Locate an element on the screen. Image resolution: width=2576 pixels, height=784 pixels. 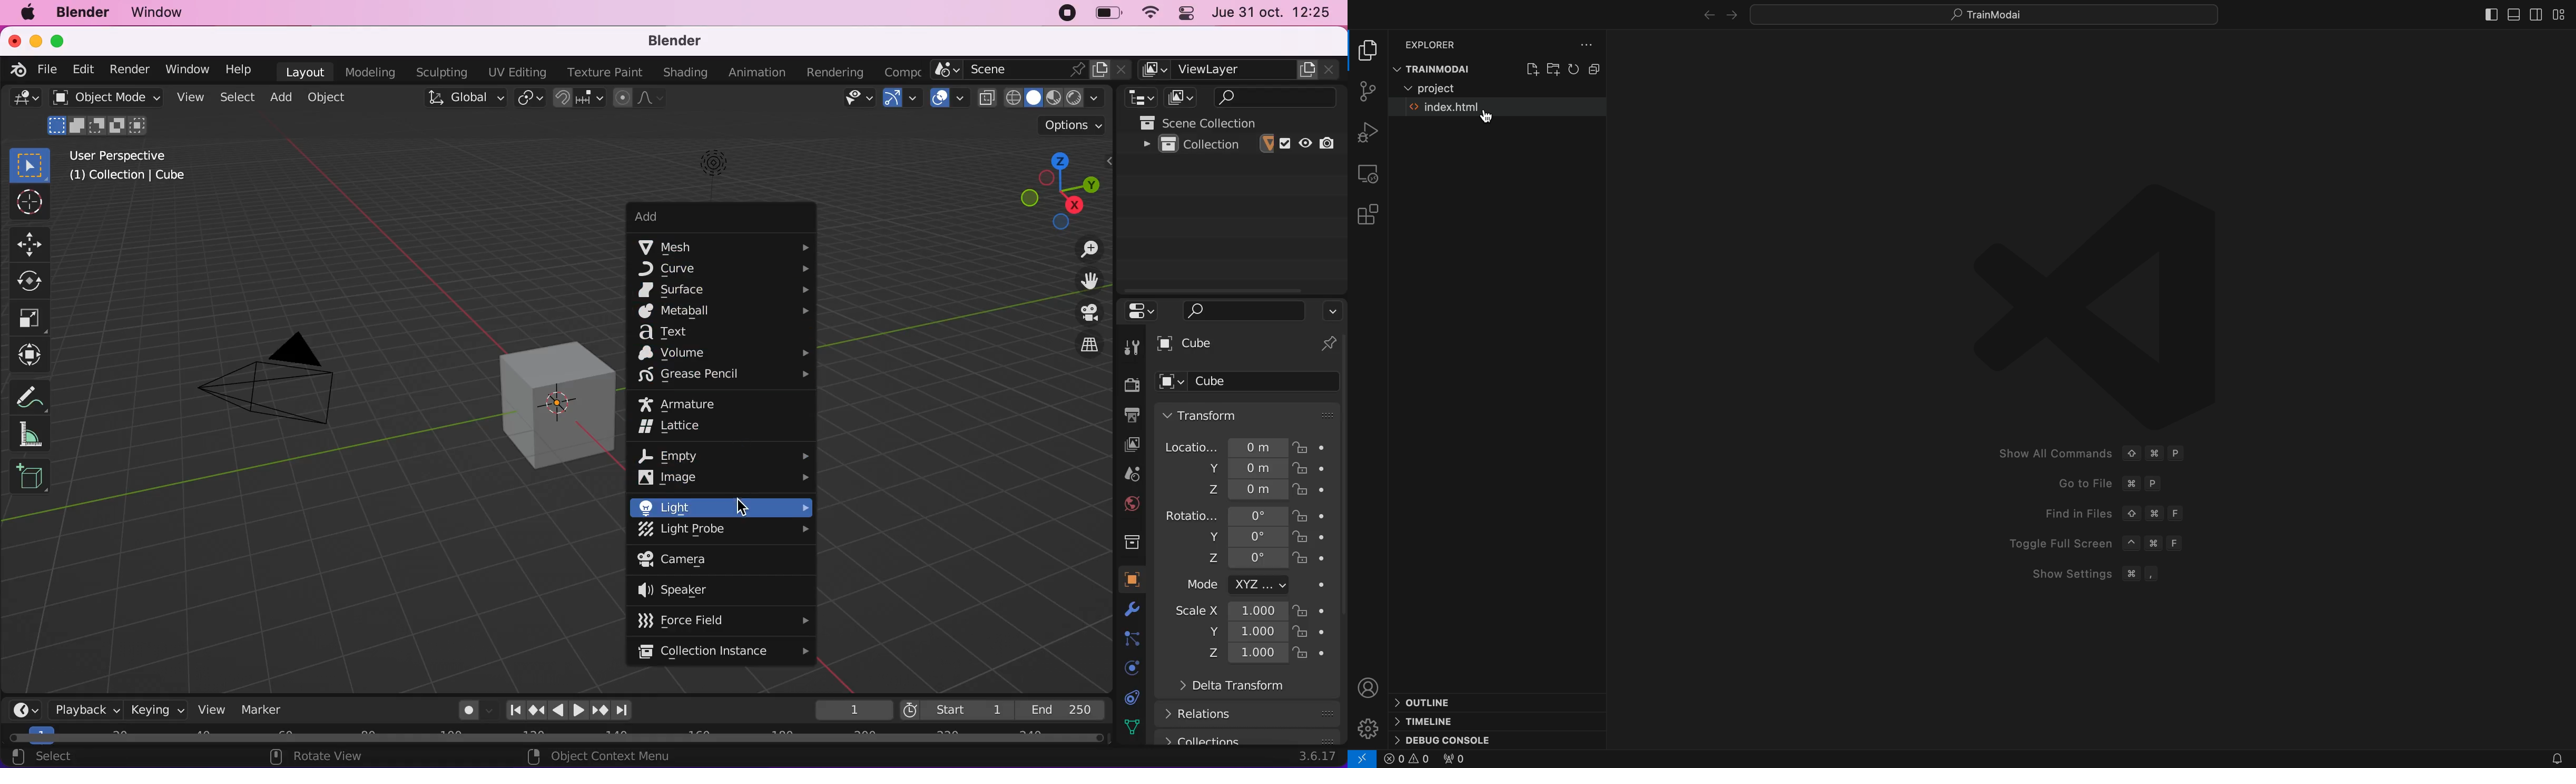
scale x 1.000 is located at coordinates (1225, 612).